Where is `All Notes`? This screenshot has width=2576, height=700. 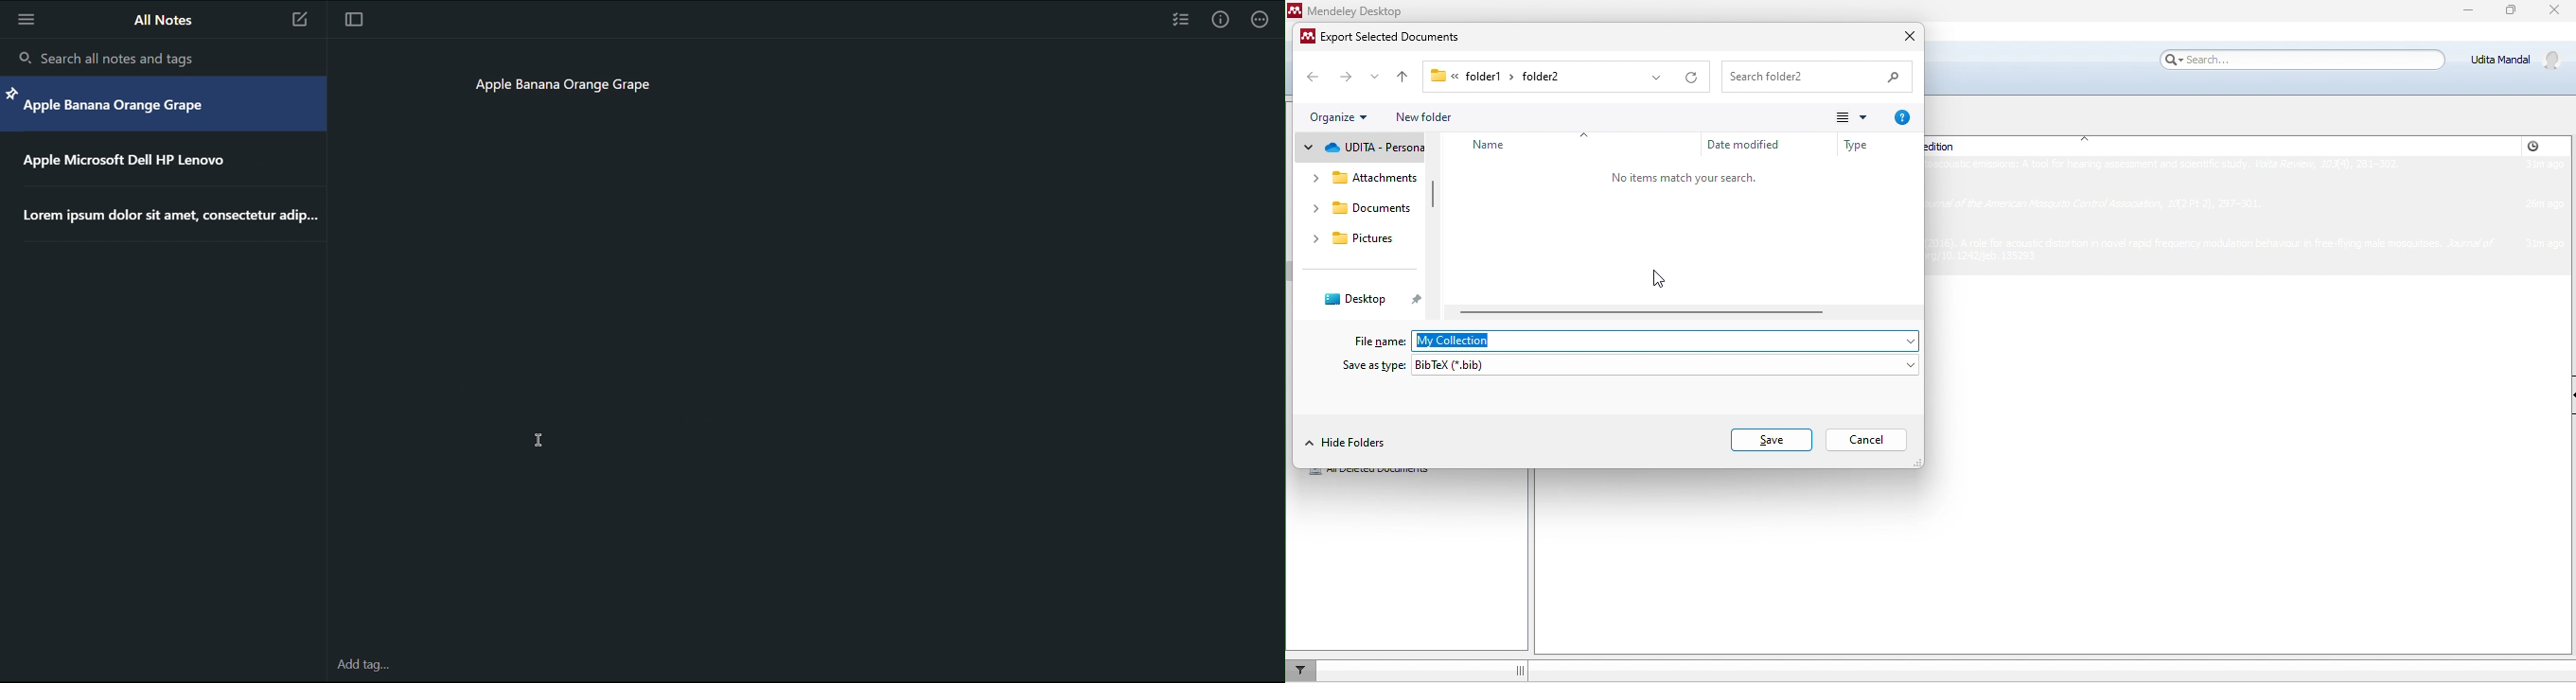 All Notes is located at coordinates (165, 23).